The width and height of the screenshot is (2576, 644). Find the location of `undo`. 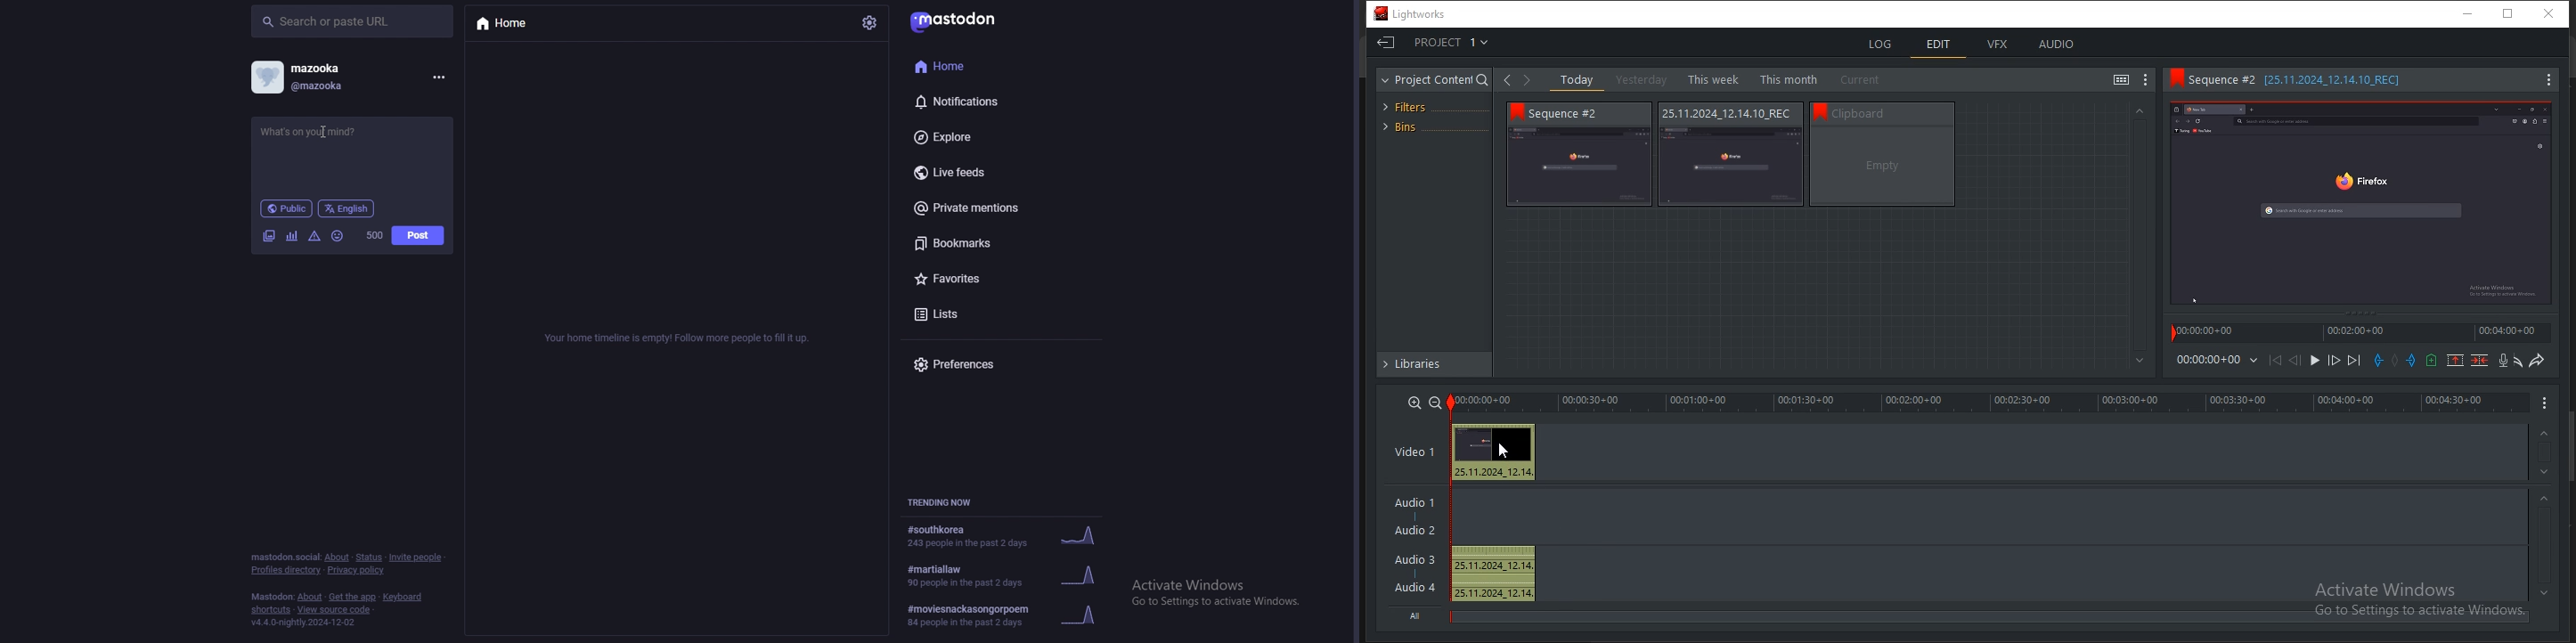

undo is located at coordinates (2515, 361).